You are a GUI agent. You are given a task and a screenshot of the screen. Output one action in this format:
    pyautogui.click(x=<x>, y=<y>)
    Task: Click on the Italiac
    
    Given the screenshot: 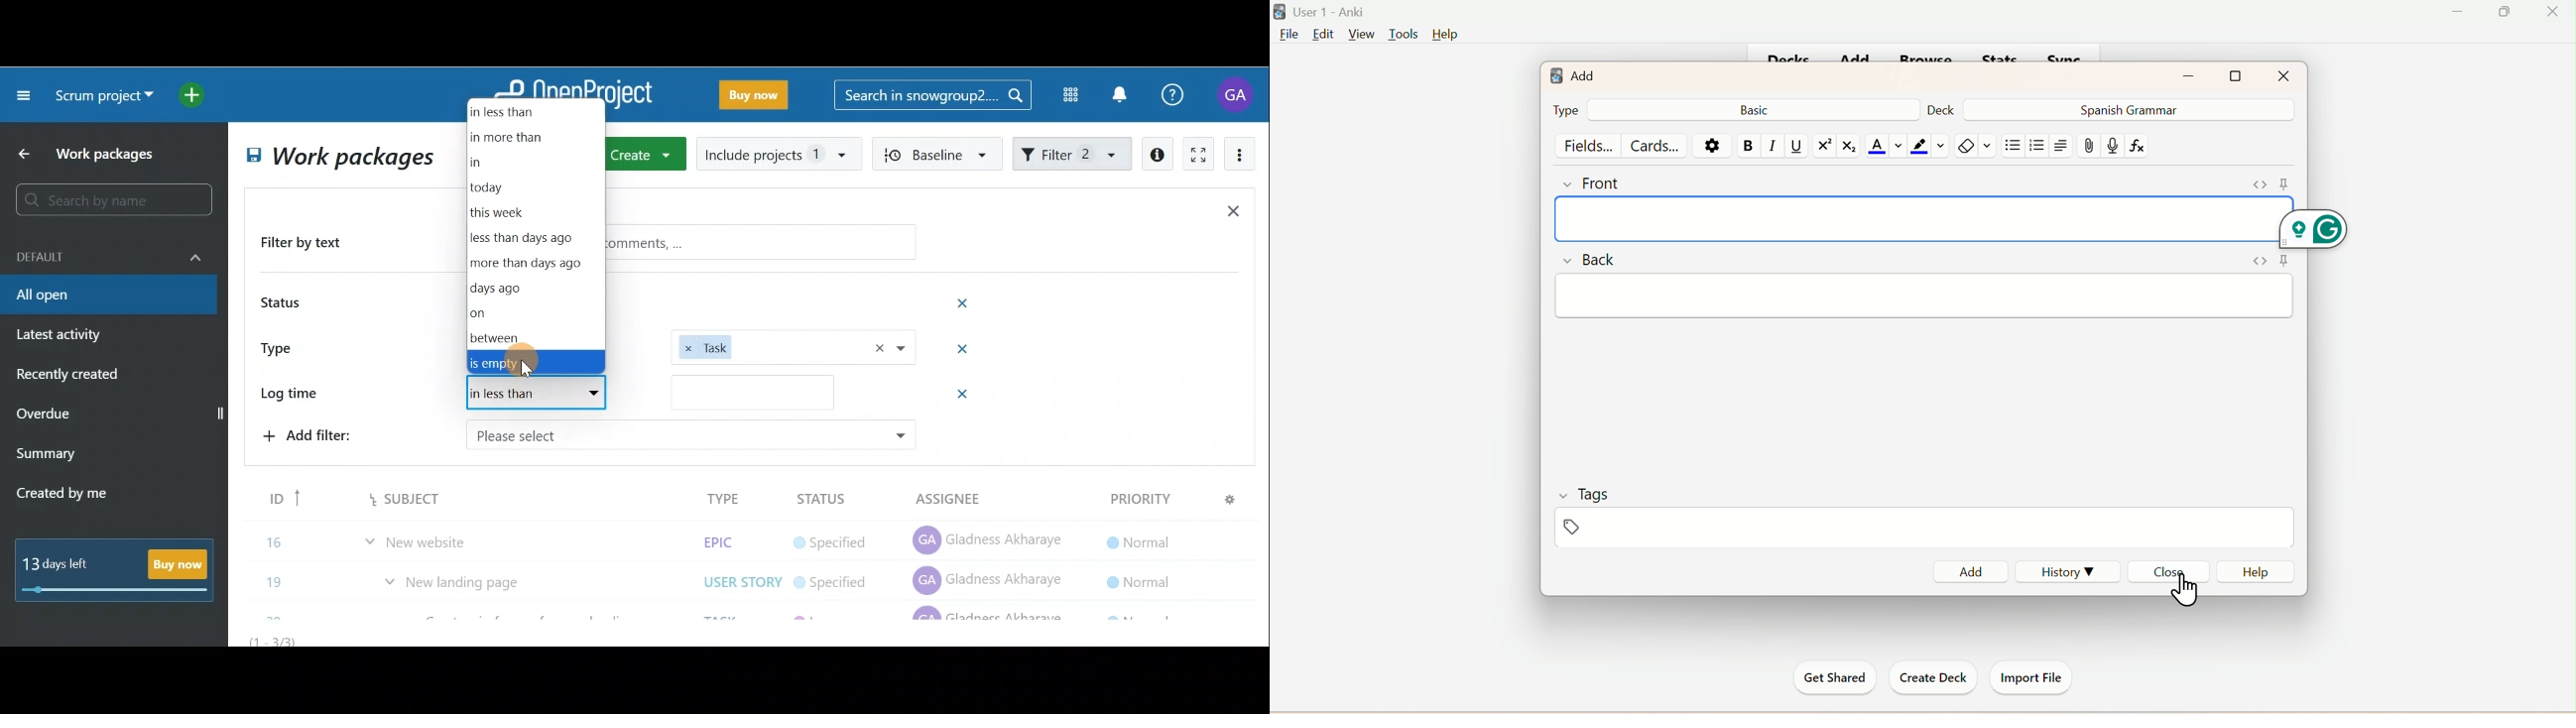 What is the action you would take?
    pyautogui.click(x=1773, y=146)
    